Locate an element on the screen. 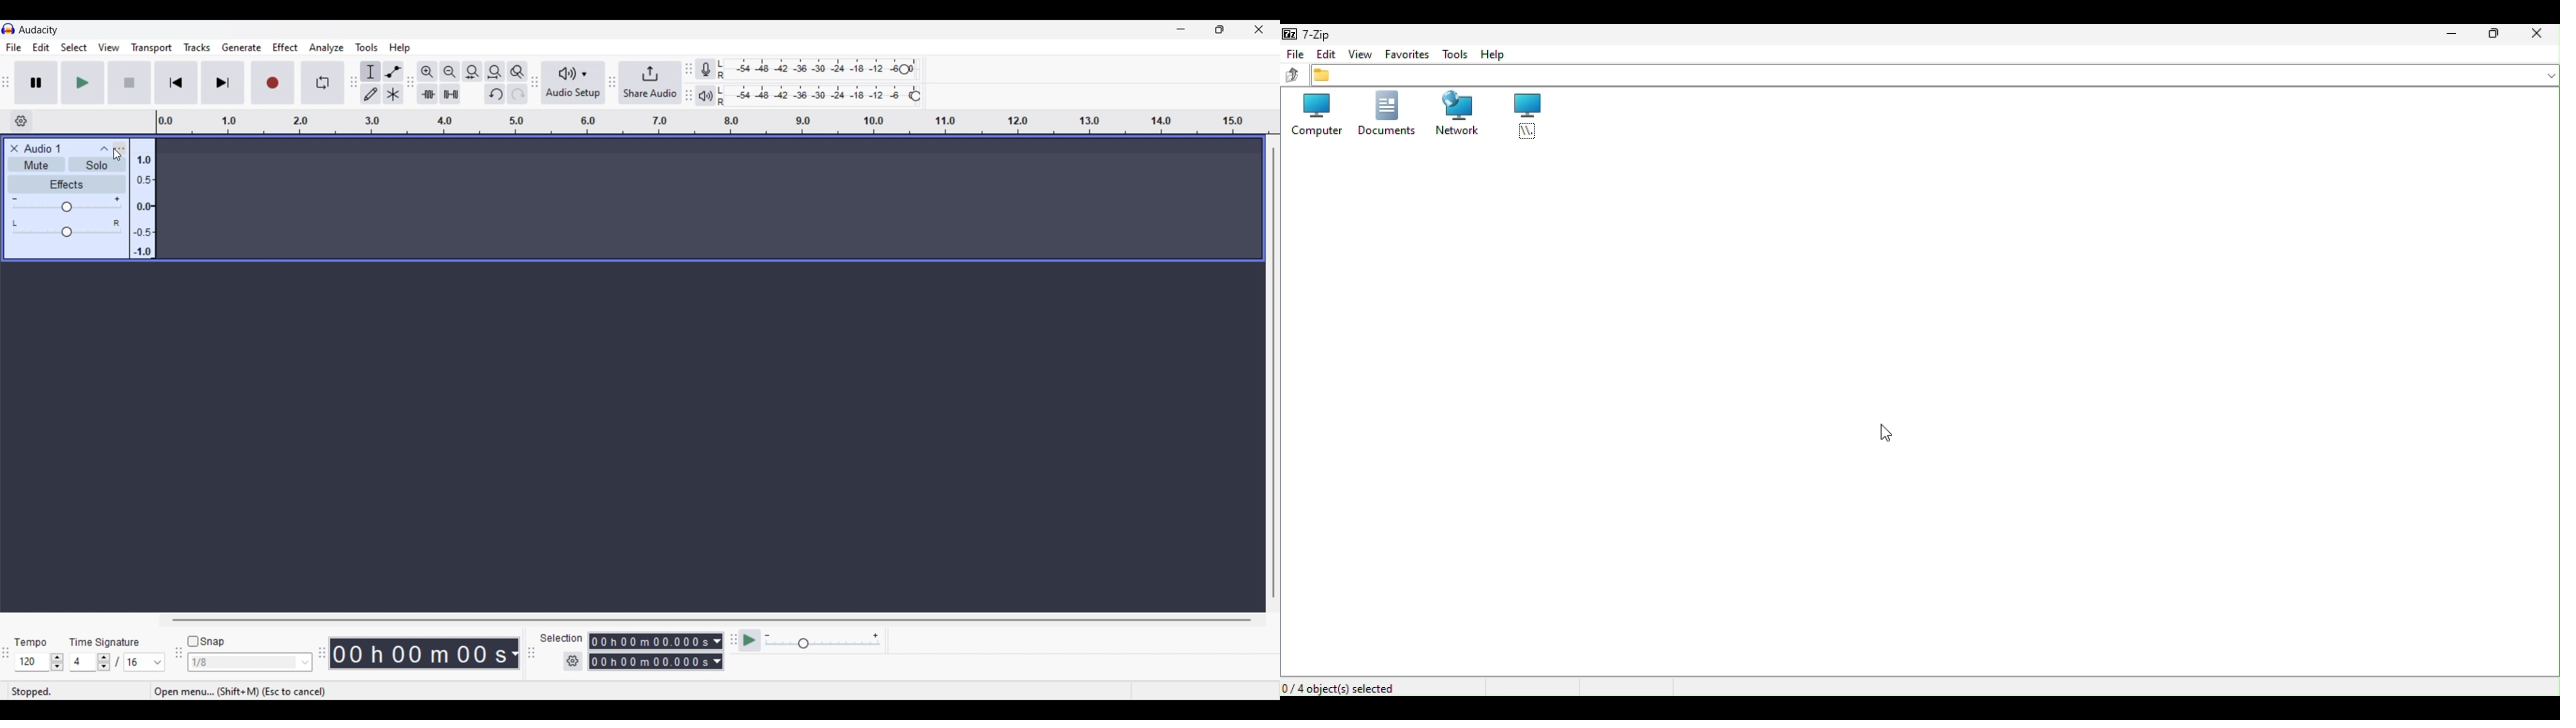 This screenshot has height=728, width=2576. Audio 1 is located at coordinates (49, 149).